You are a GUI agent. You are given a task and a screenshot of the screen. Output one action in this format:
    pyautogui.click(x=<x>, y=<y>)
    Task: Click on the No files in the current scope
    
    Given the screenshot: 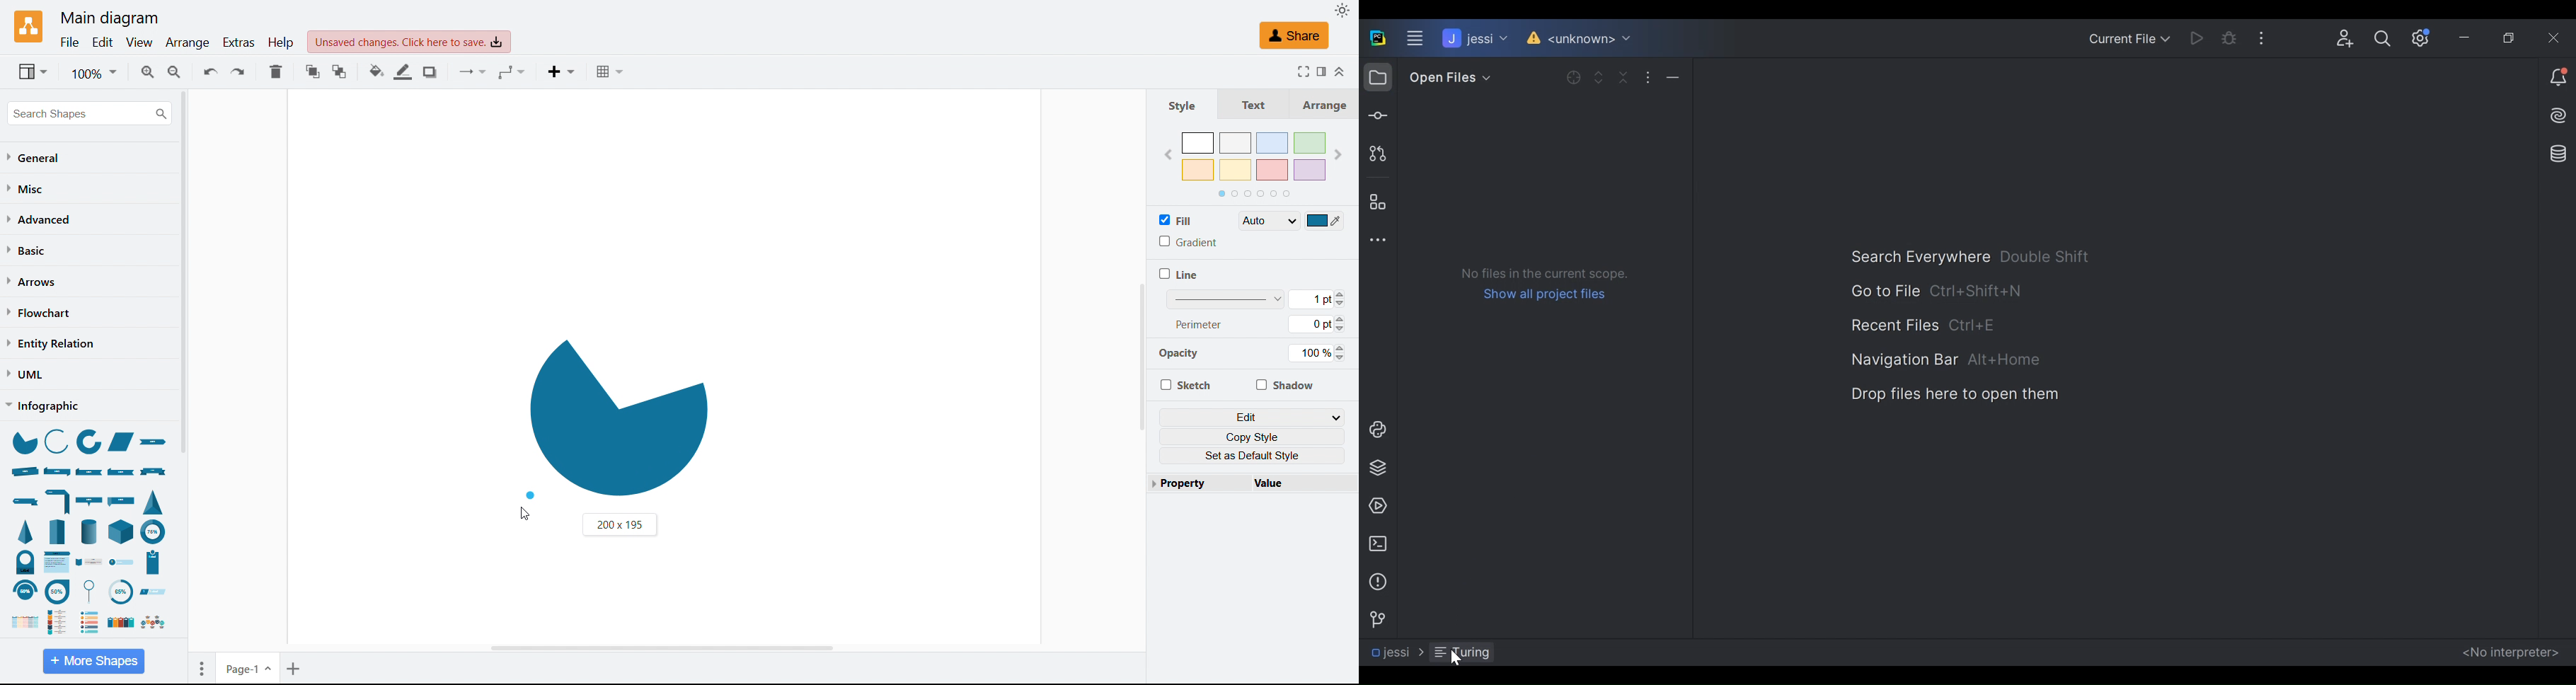 What is the action you would take?
    pyautogui.click(x=1545, y=271)
    